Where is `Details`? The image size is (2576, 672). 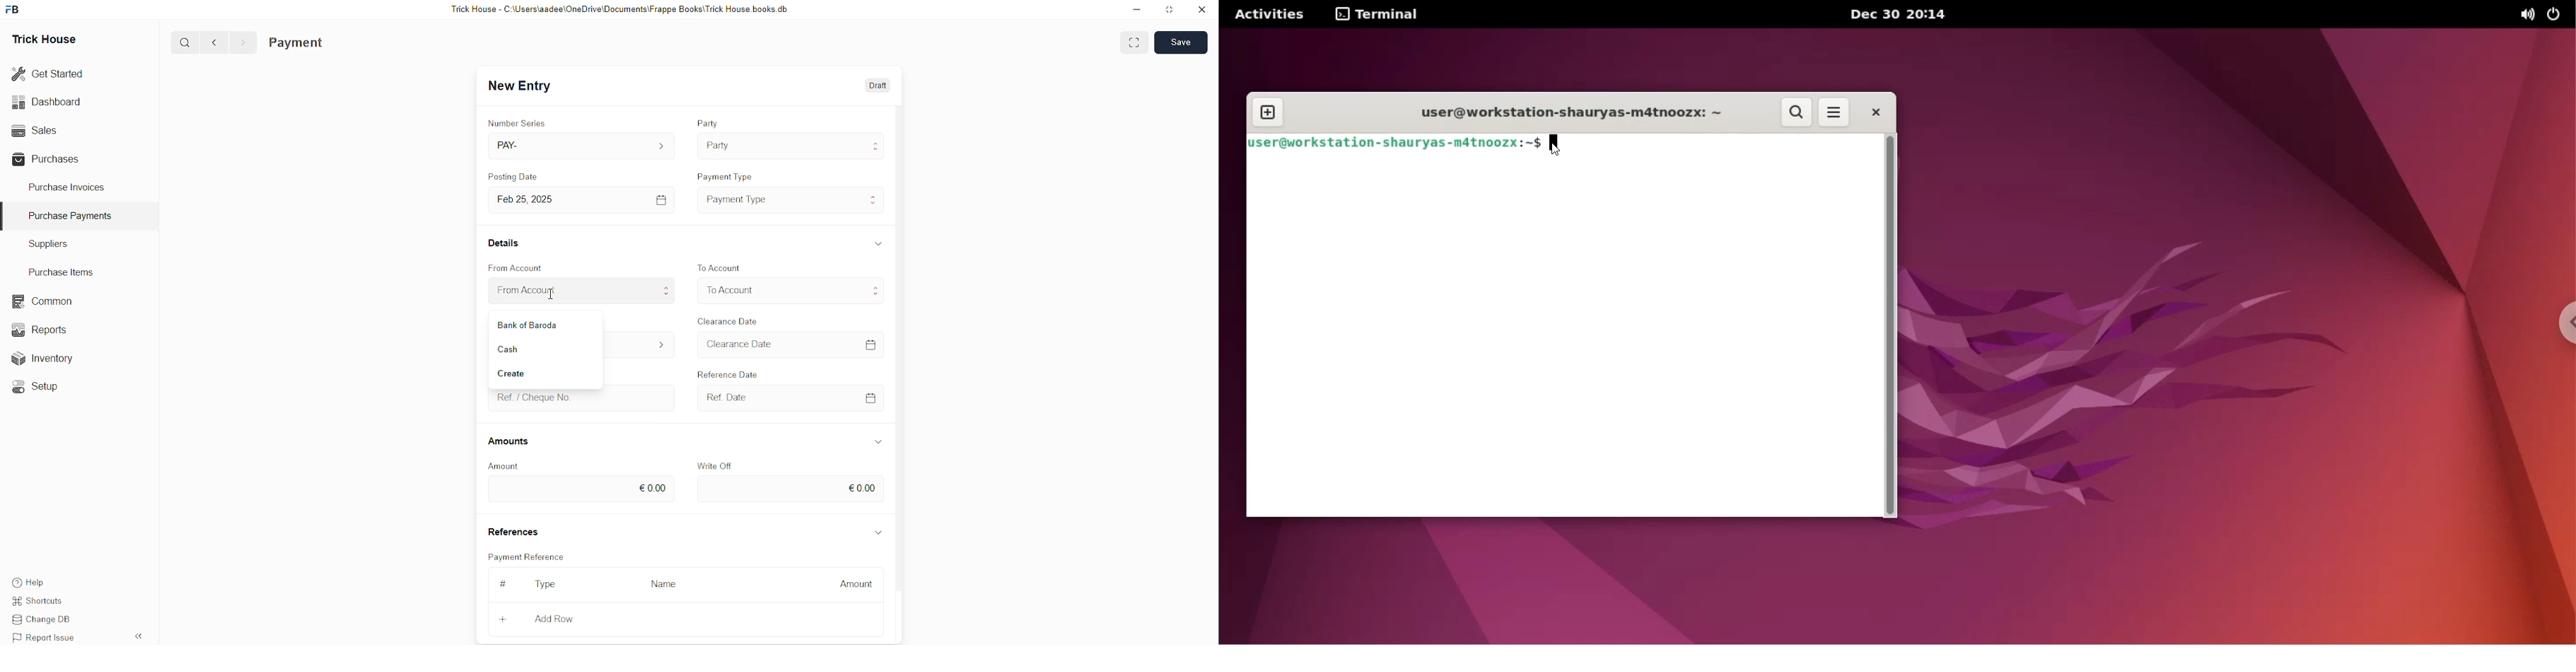
Details is located at coordinates (507, 242).